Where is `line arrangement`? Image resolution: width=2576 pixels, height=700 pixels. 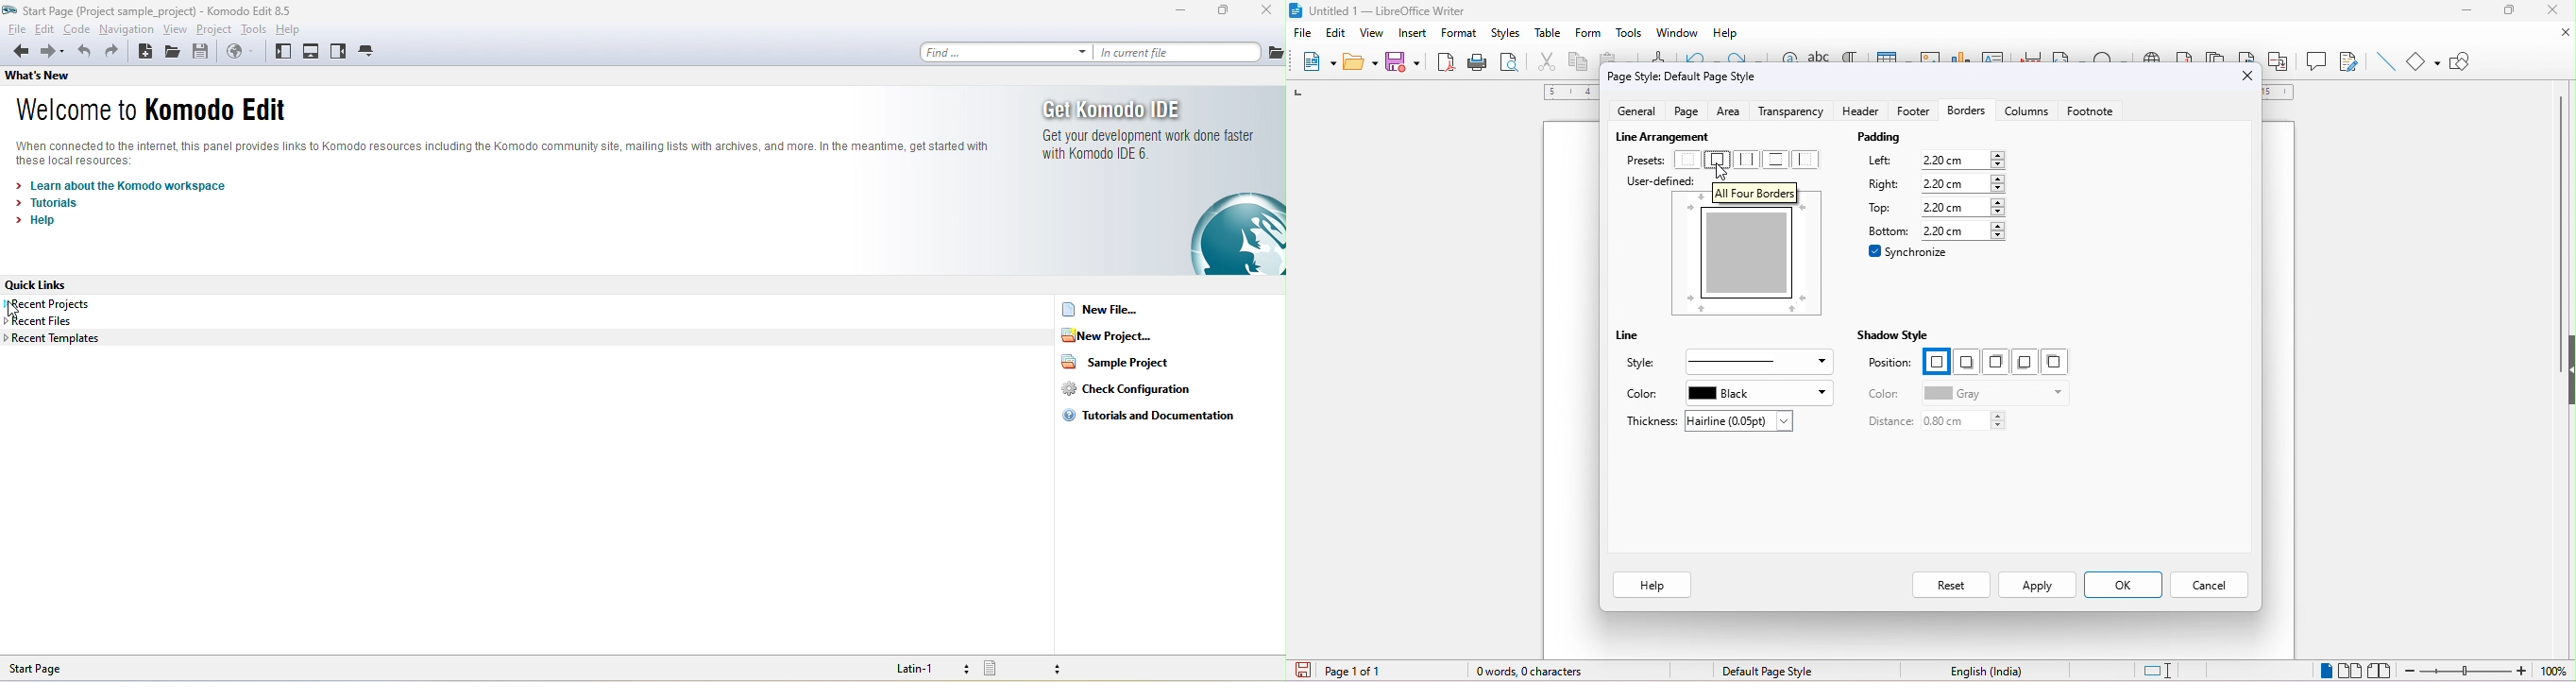
line arrangement is located at coordinates (1655, 137).